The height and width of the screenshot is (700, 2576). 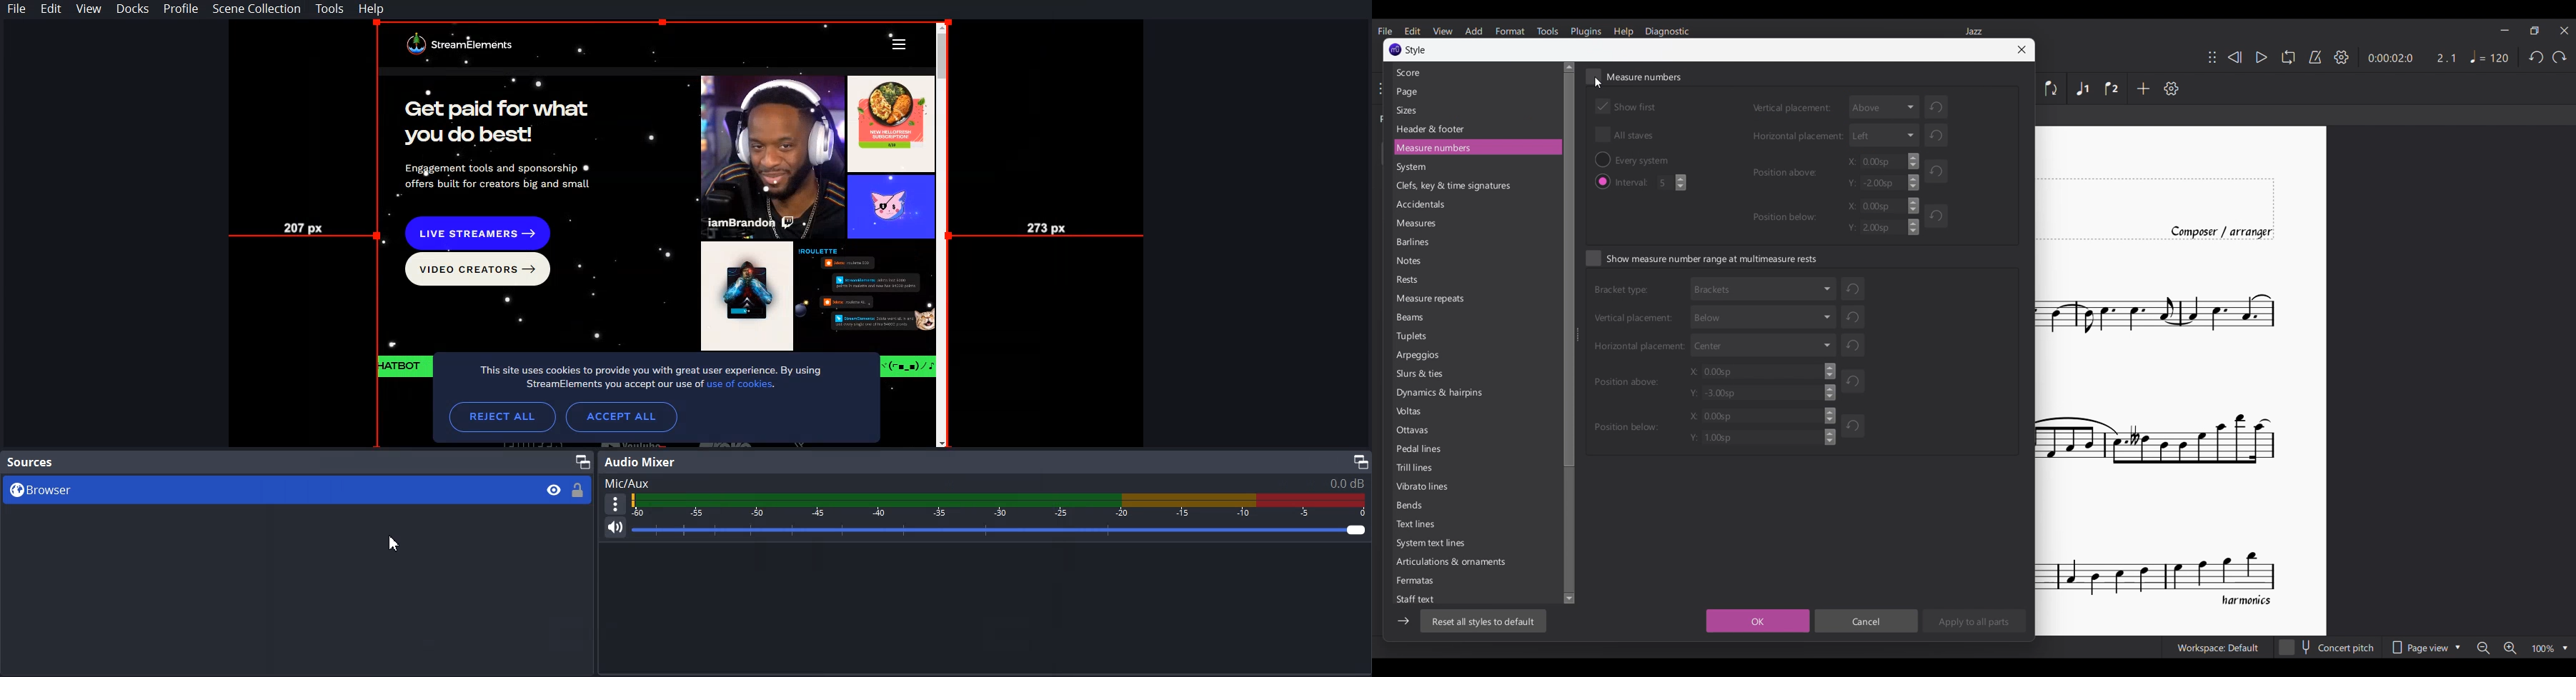 I want to click on Settings, so click(x=2342, y=57).